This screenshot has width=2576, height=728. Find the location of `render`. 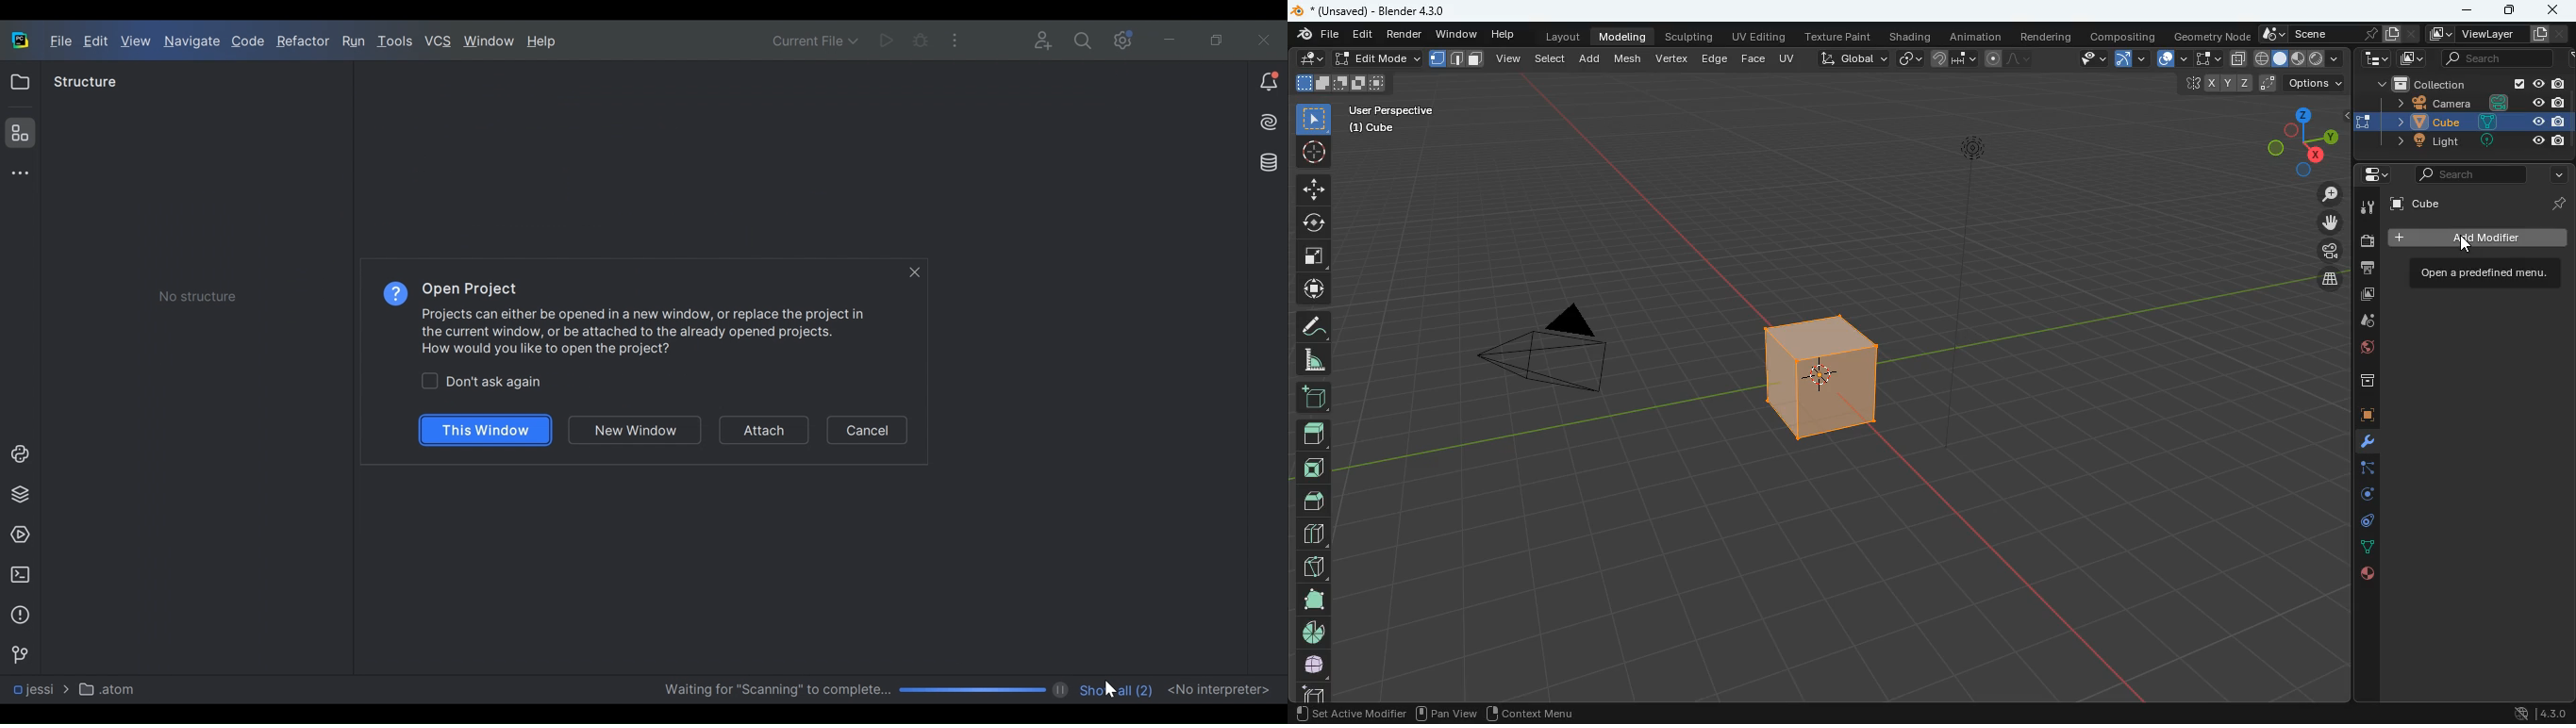

render is located at coordinates (1404, 35).